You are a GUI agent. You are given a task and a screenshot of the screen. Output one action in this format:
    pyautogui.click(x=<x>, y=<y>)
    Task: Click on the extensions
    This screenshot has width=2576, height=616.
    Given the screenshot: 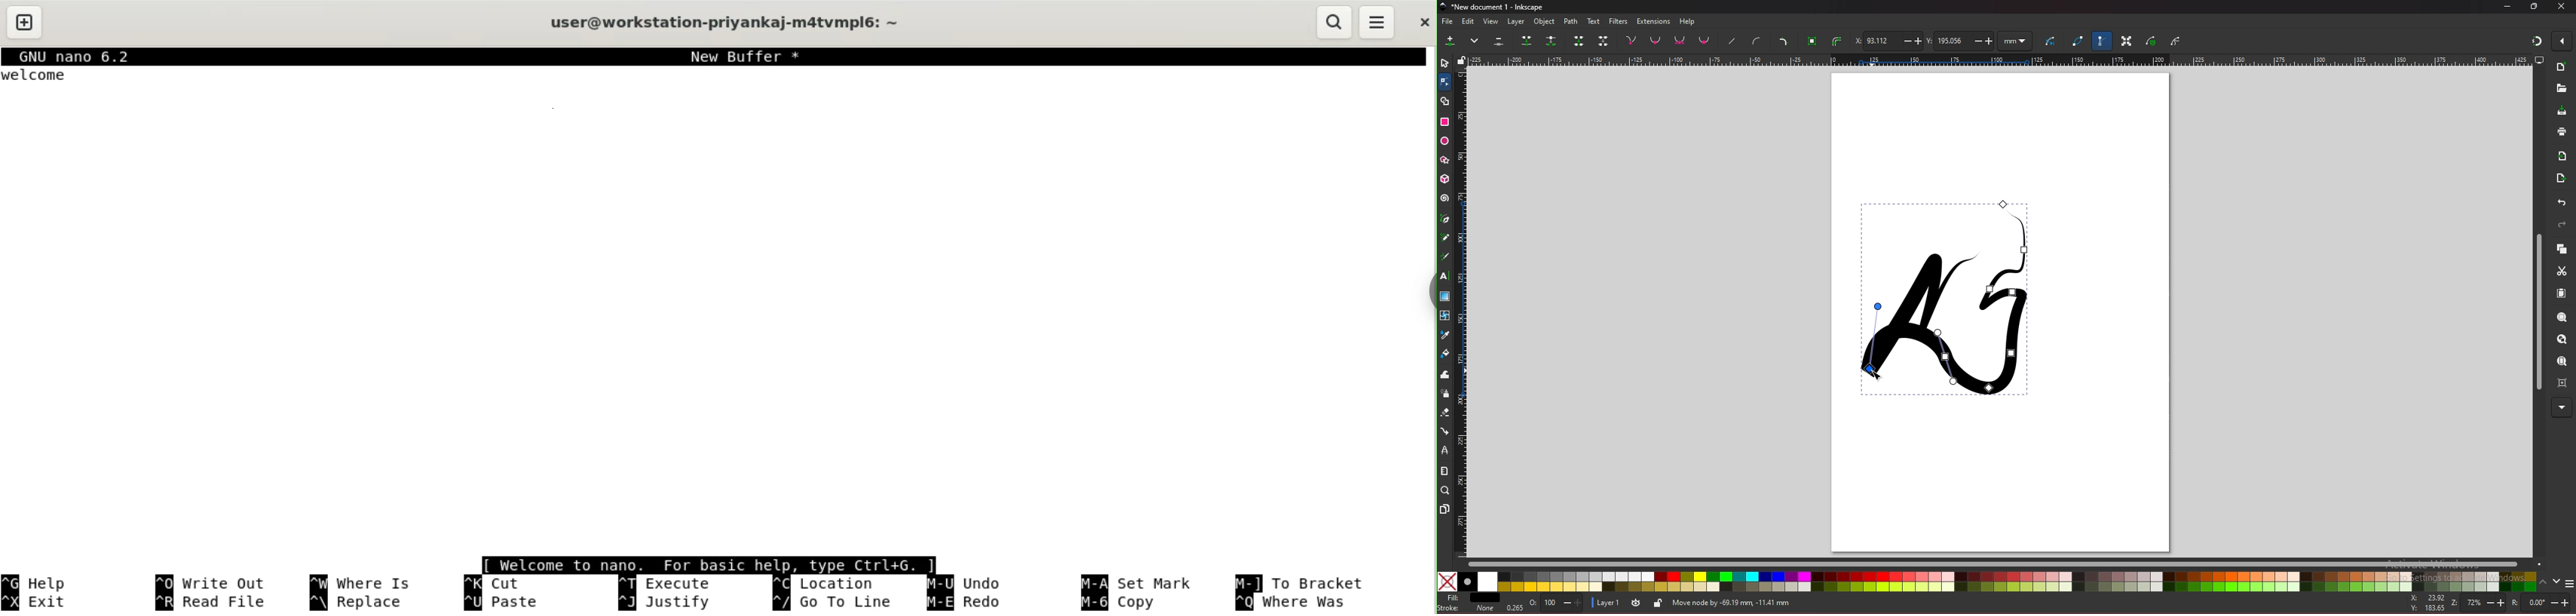 What is the action you would take?
    pyautogui.click(x=1654, y=21)
    